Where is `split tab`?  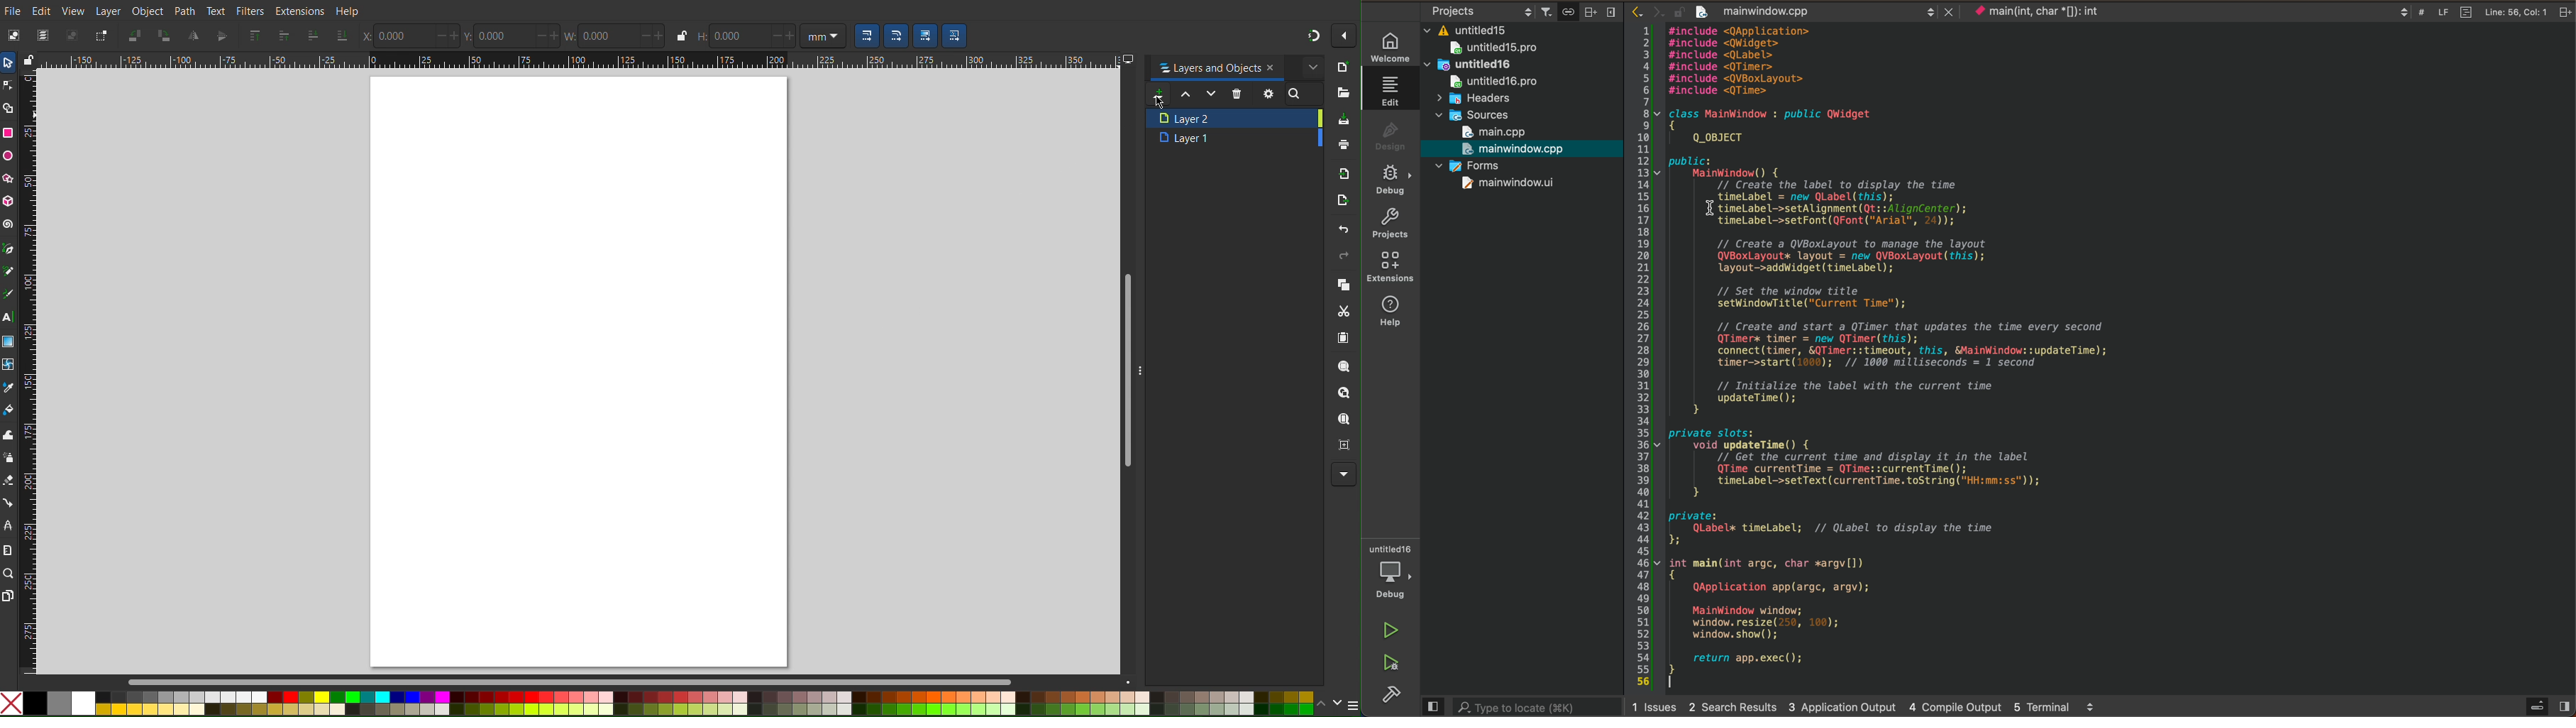
split tab is located at coordinates (2566, 12).